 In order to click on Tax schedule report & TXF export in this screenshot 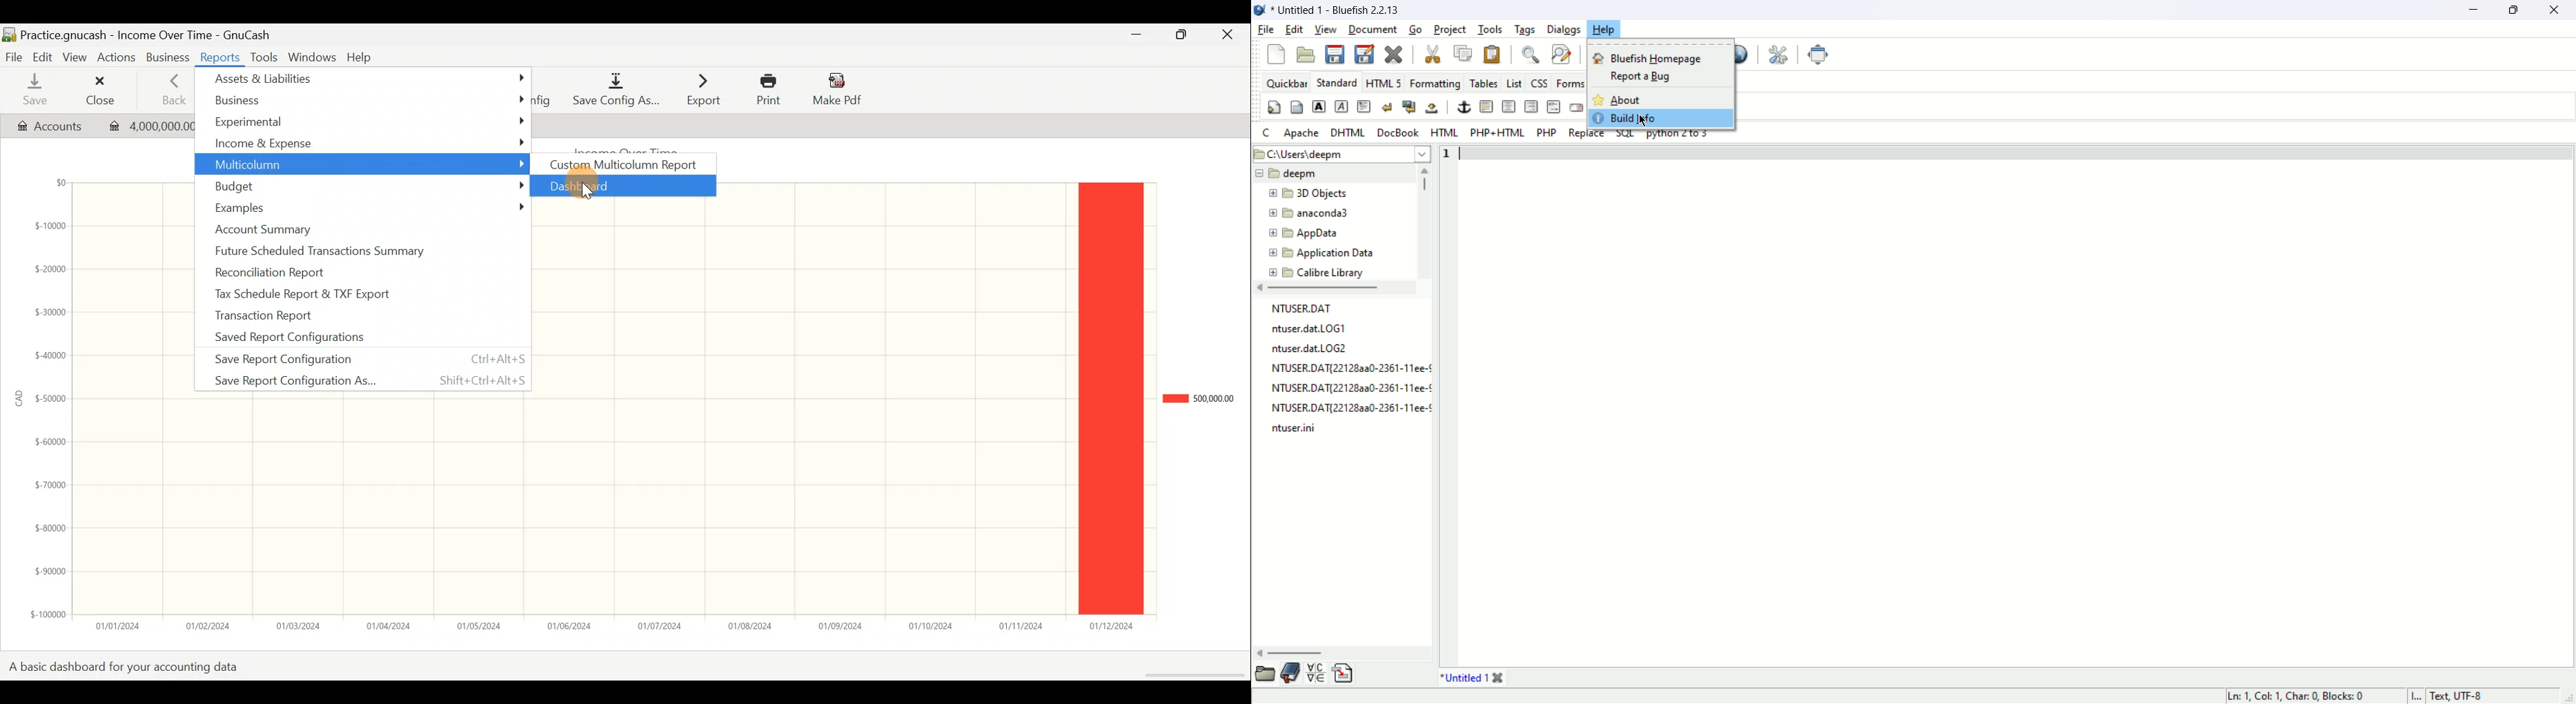, I will do `click(349, 294)`.